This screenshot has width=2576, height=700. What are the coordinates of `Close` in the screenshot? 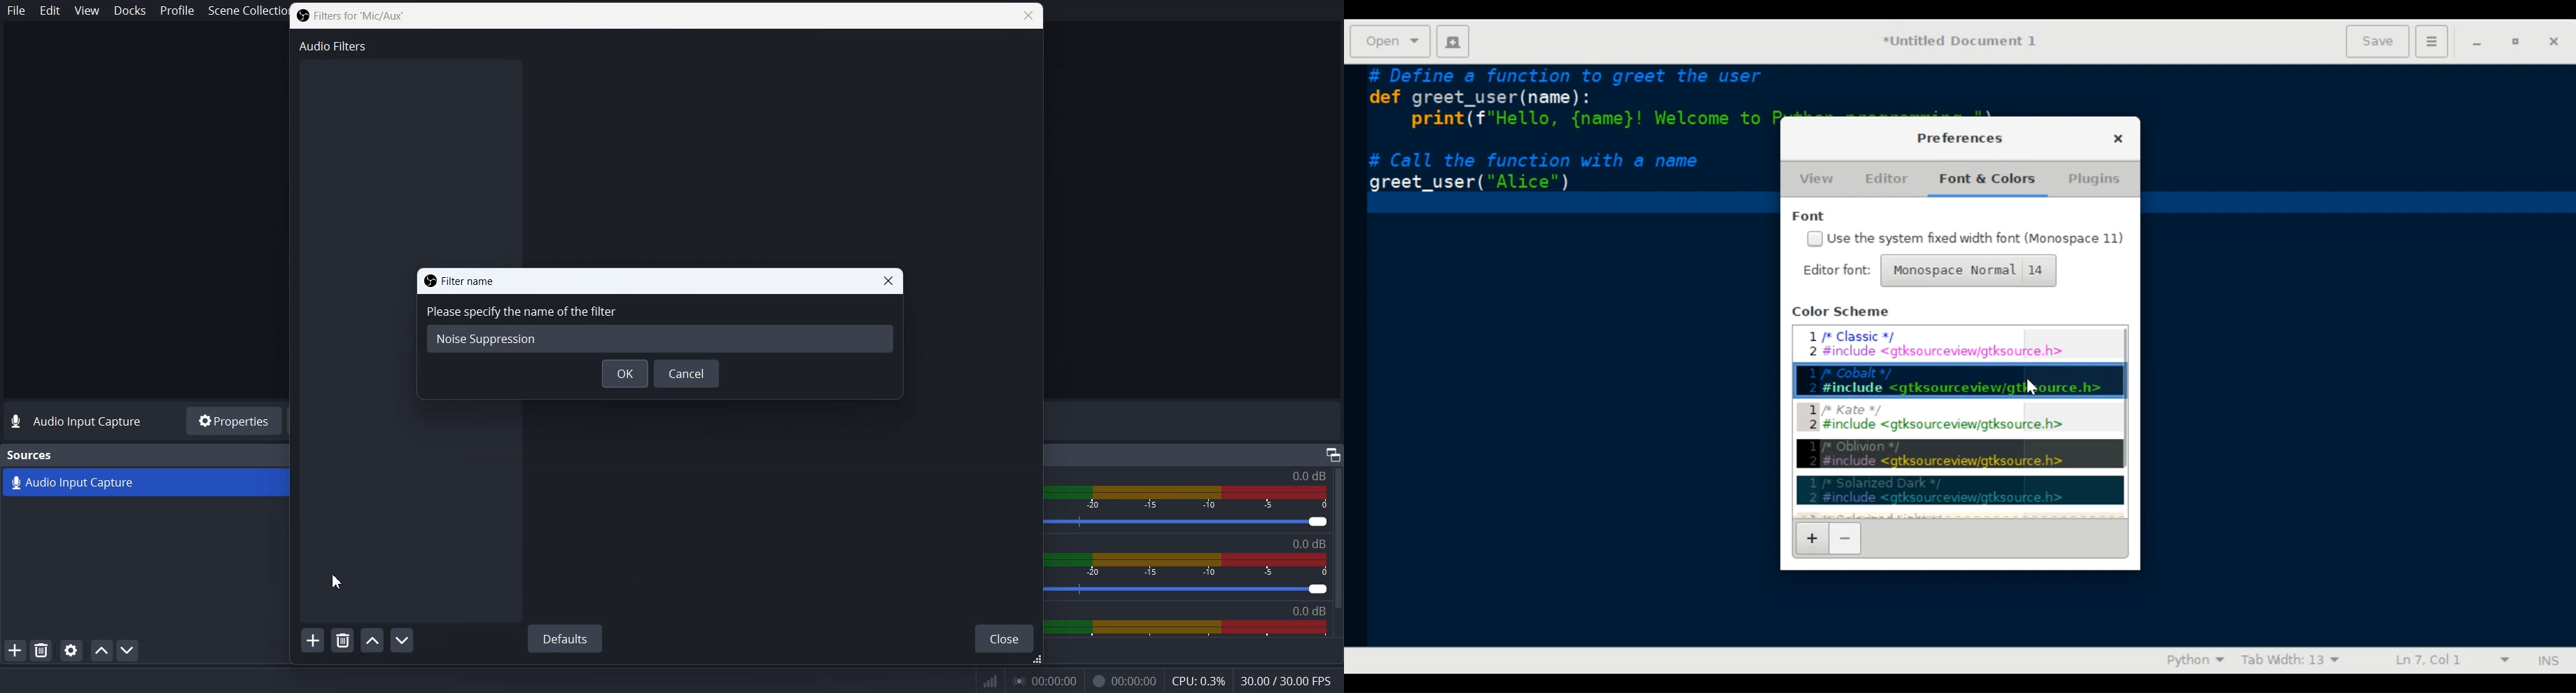 It's located at (888, 281).